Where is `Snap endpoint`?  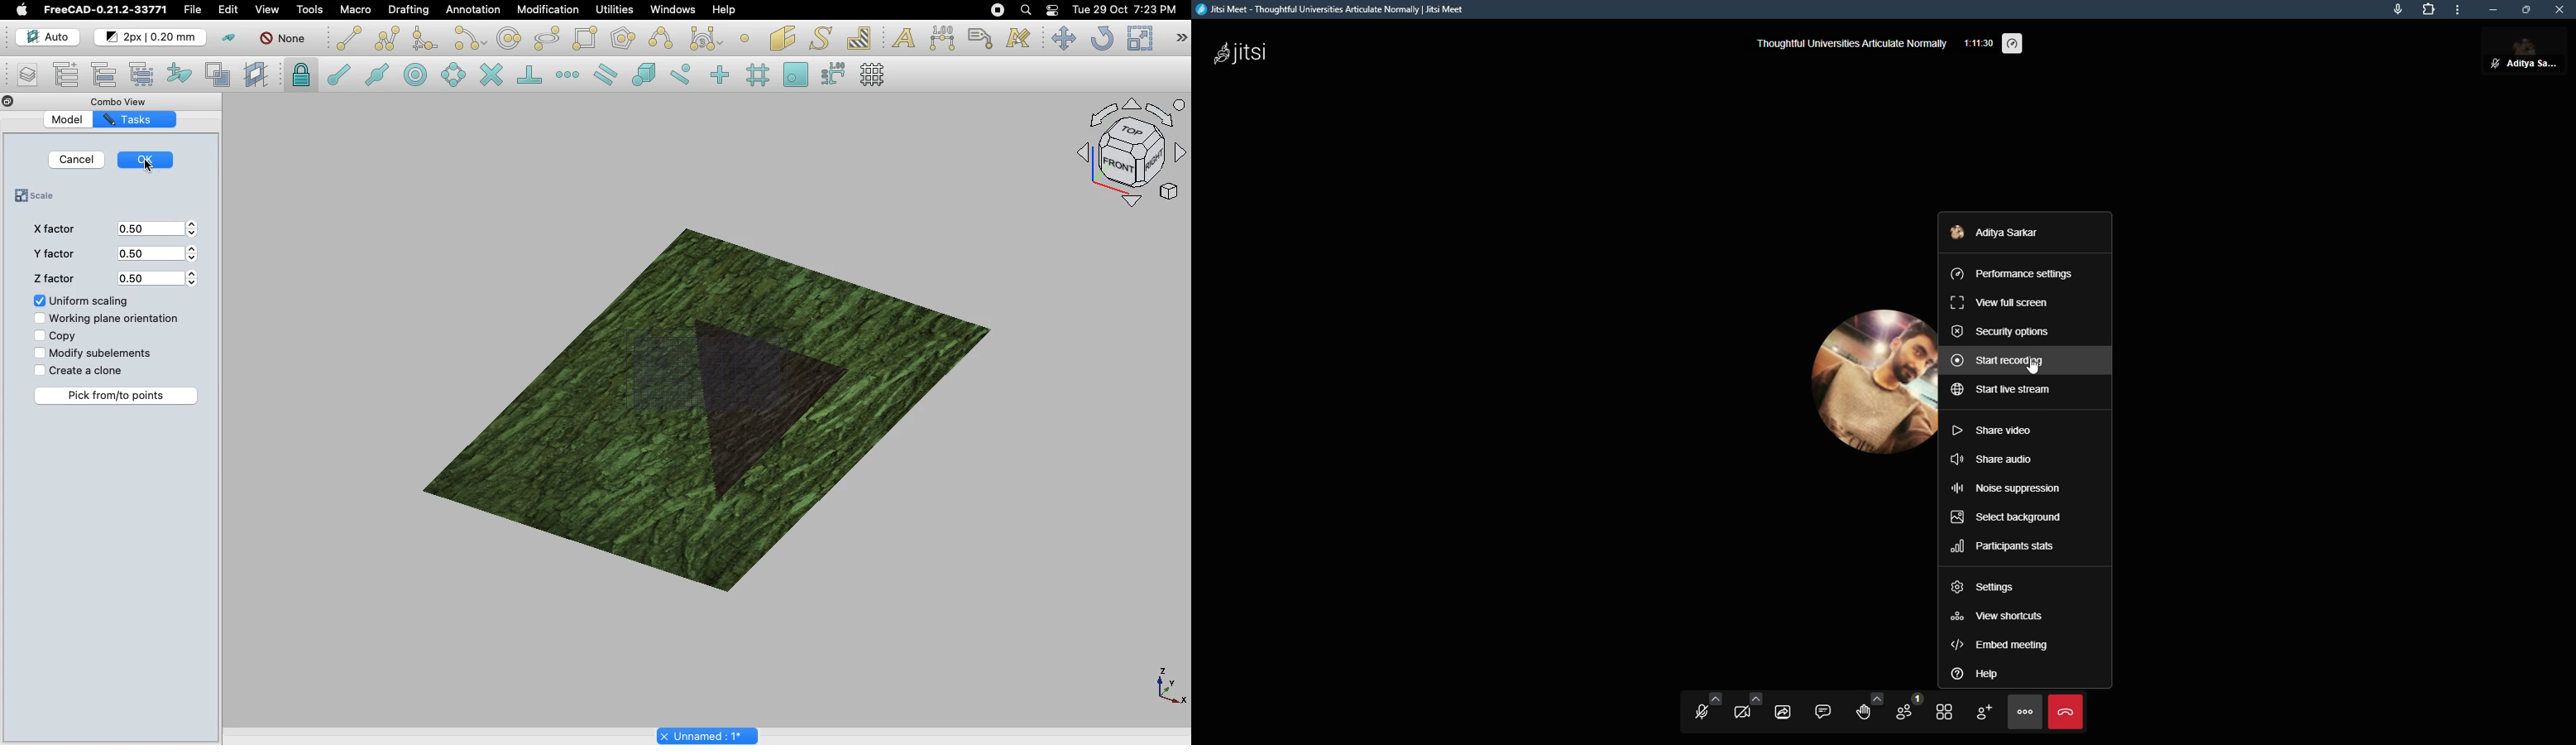
Snap endpoint is located at coordinates (336, 72).